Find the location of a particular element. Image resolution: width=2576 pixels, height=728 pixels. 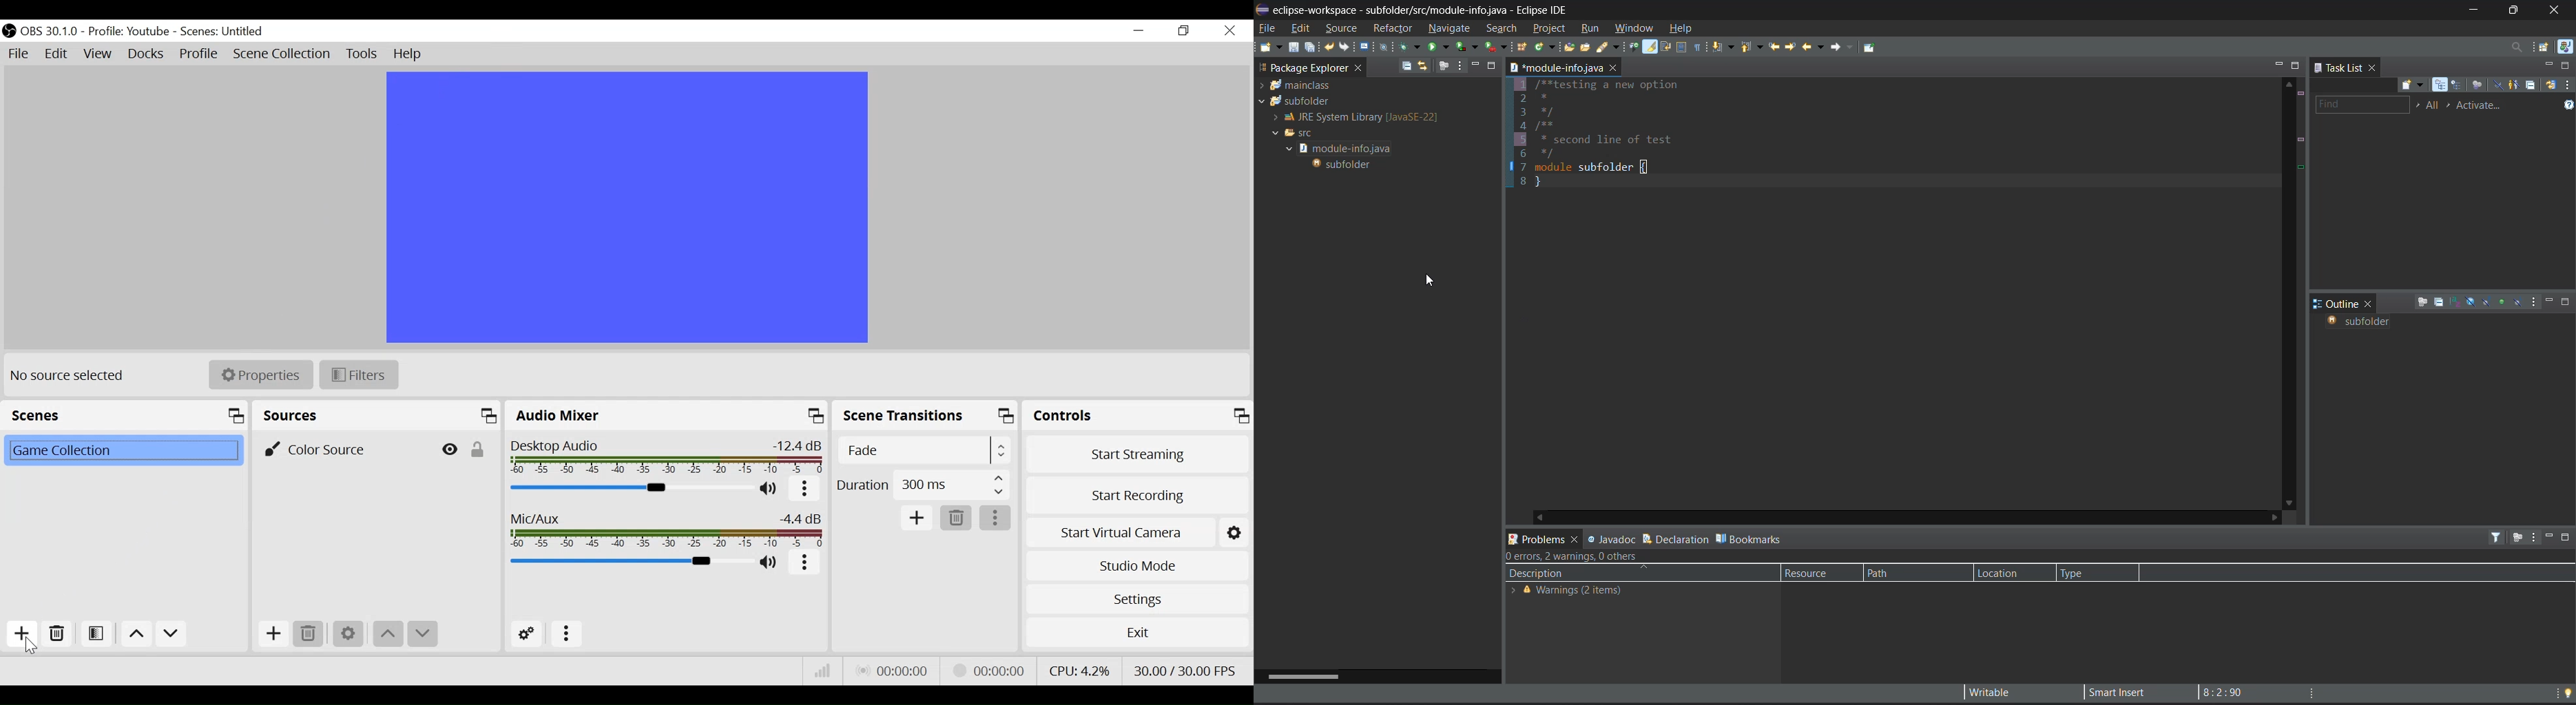

Open Scene Filter is located at coordinates (97, 635).